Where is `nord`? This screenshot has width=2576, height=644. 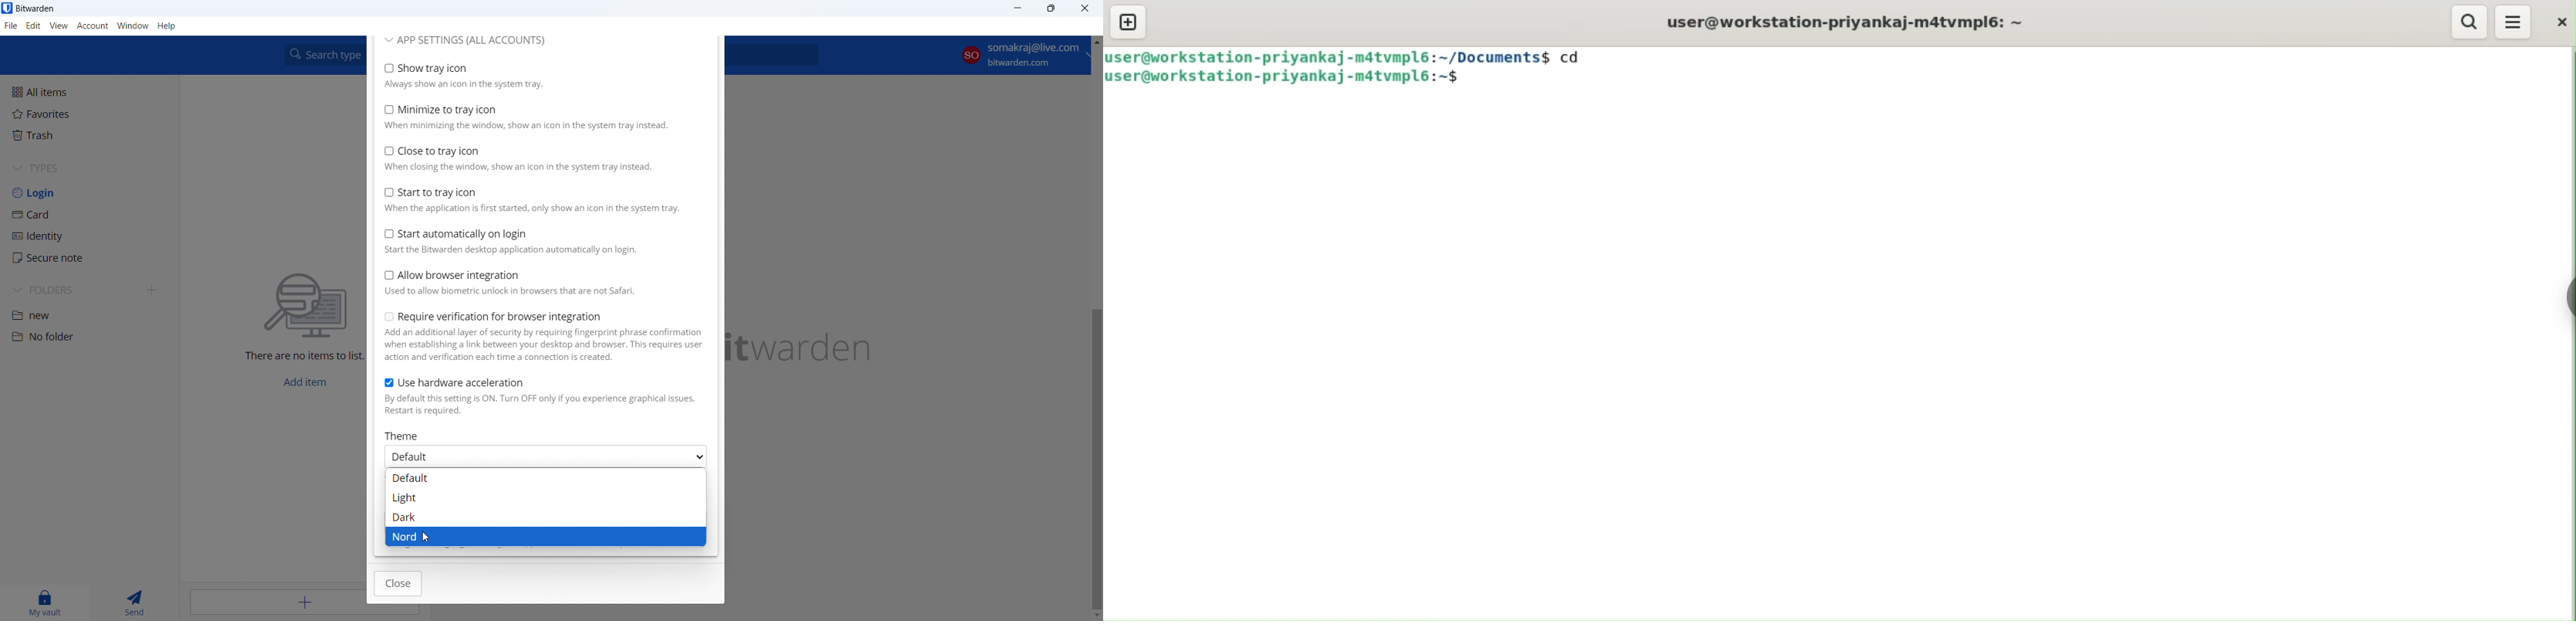 nord is located at coordinates (545, 537).